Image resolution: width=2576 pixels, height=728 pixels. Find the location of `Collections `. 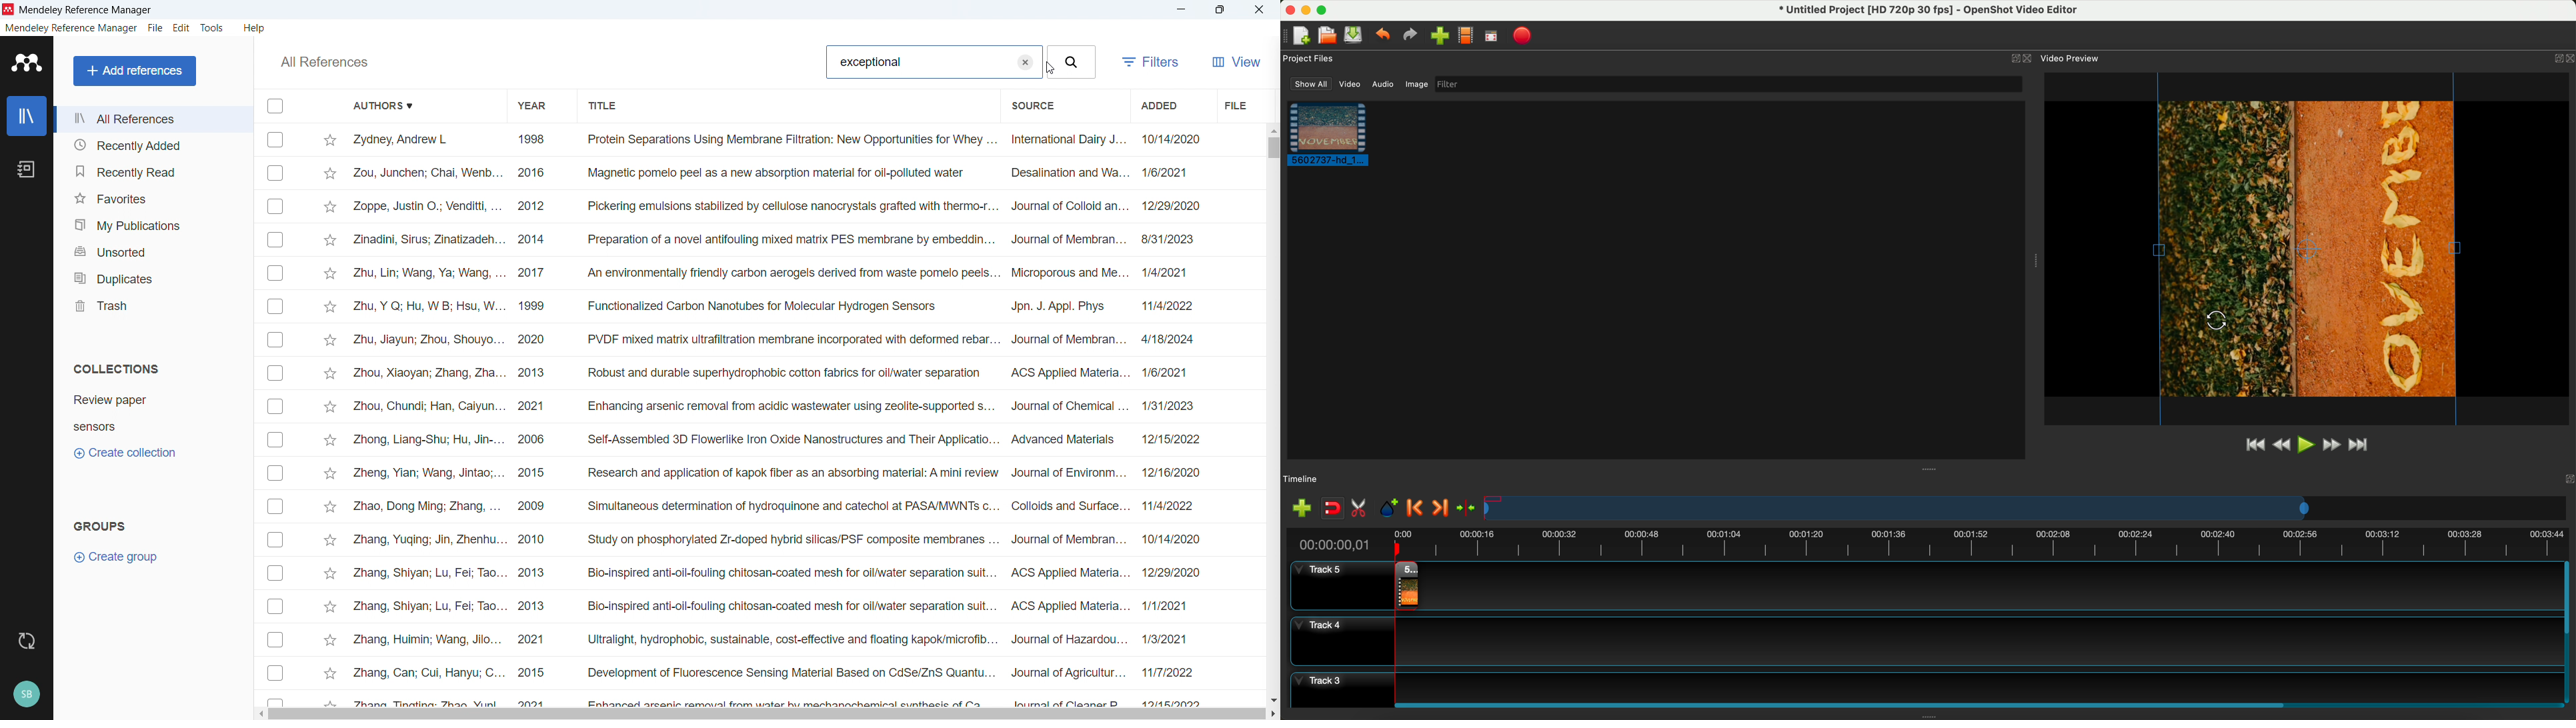

Collections  is located at coordinates (117, 367).